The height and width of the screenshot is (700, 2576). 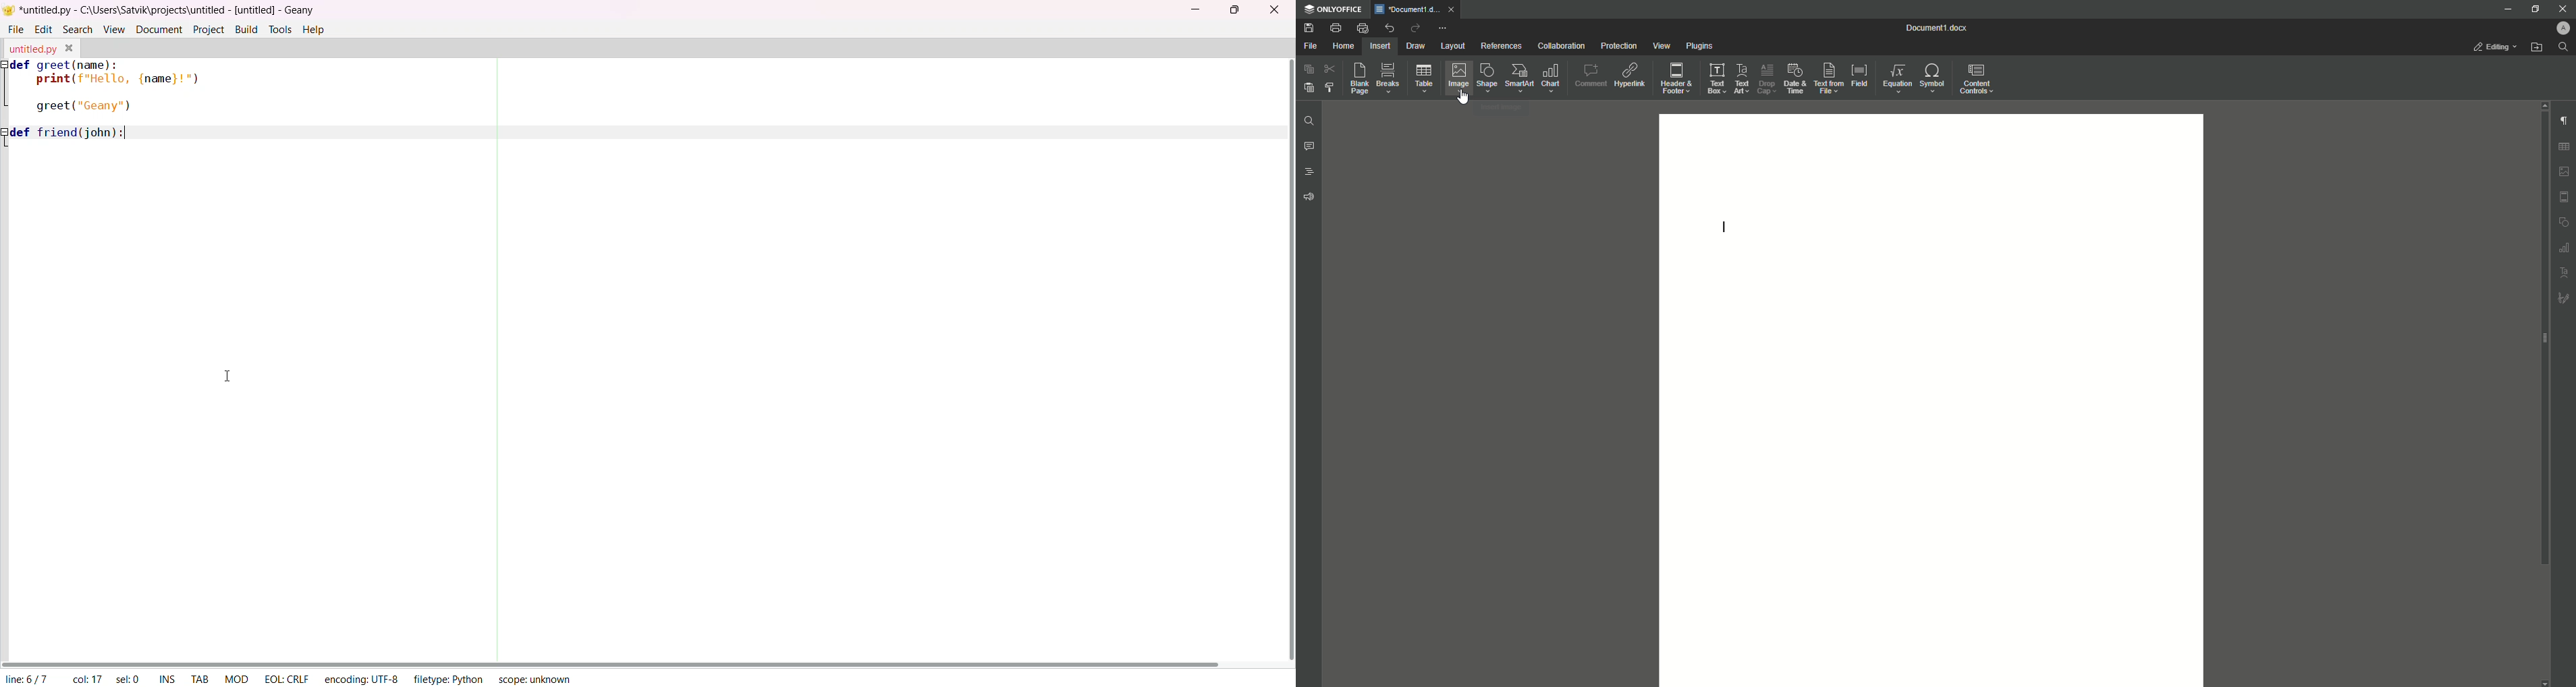 What do you see at coordinates (1451, 46) in the screenshot?
I see `Layout` at bounding box center [1451, 46].